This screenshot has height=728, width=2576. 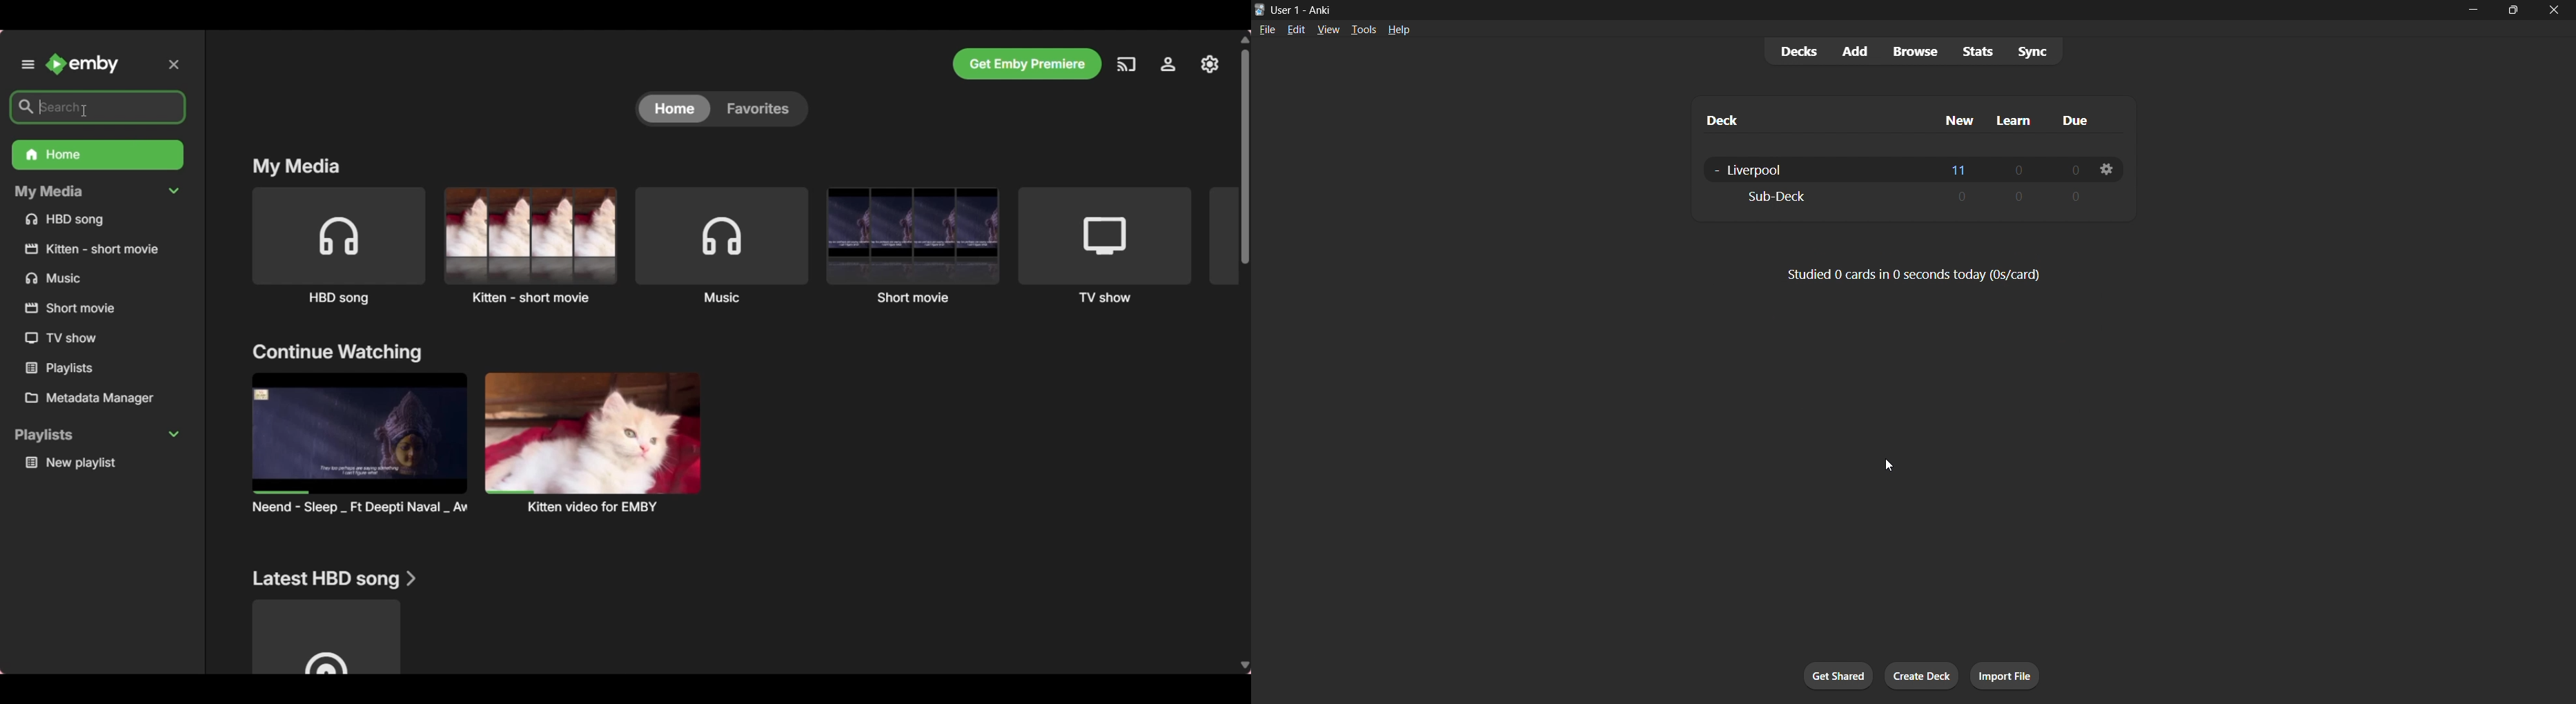 I want to click on get shared, so click(x=1832, y=676).